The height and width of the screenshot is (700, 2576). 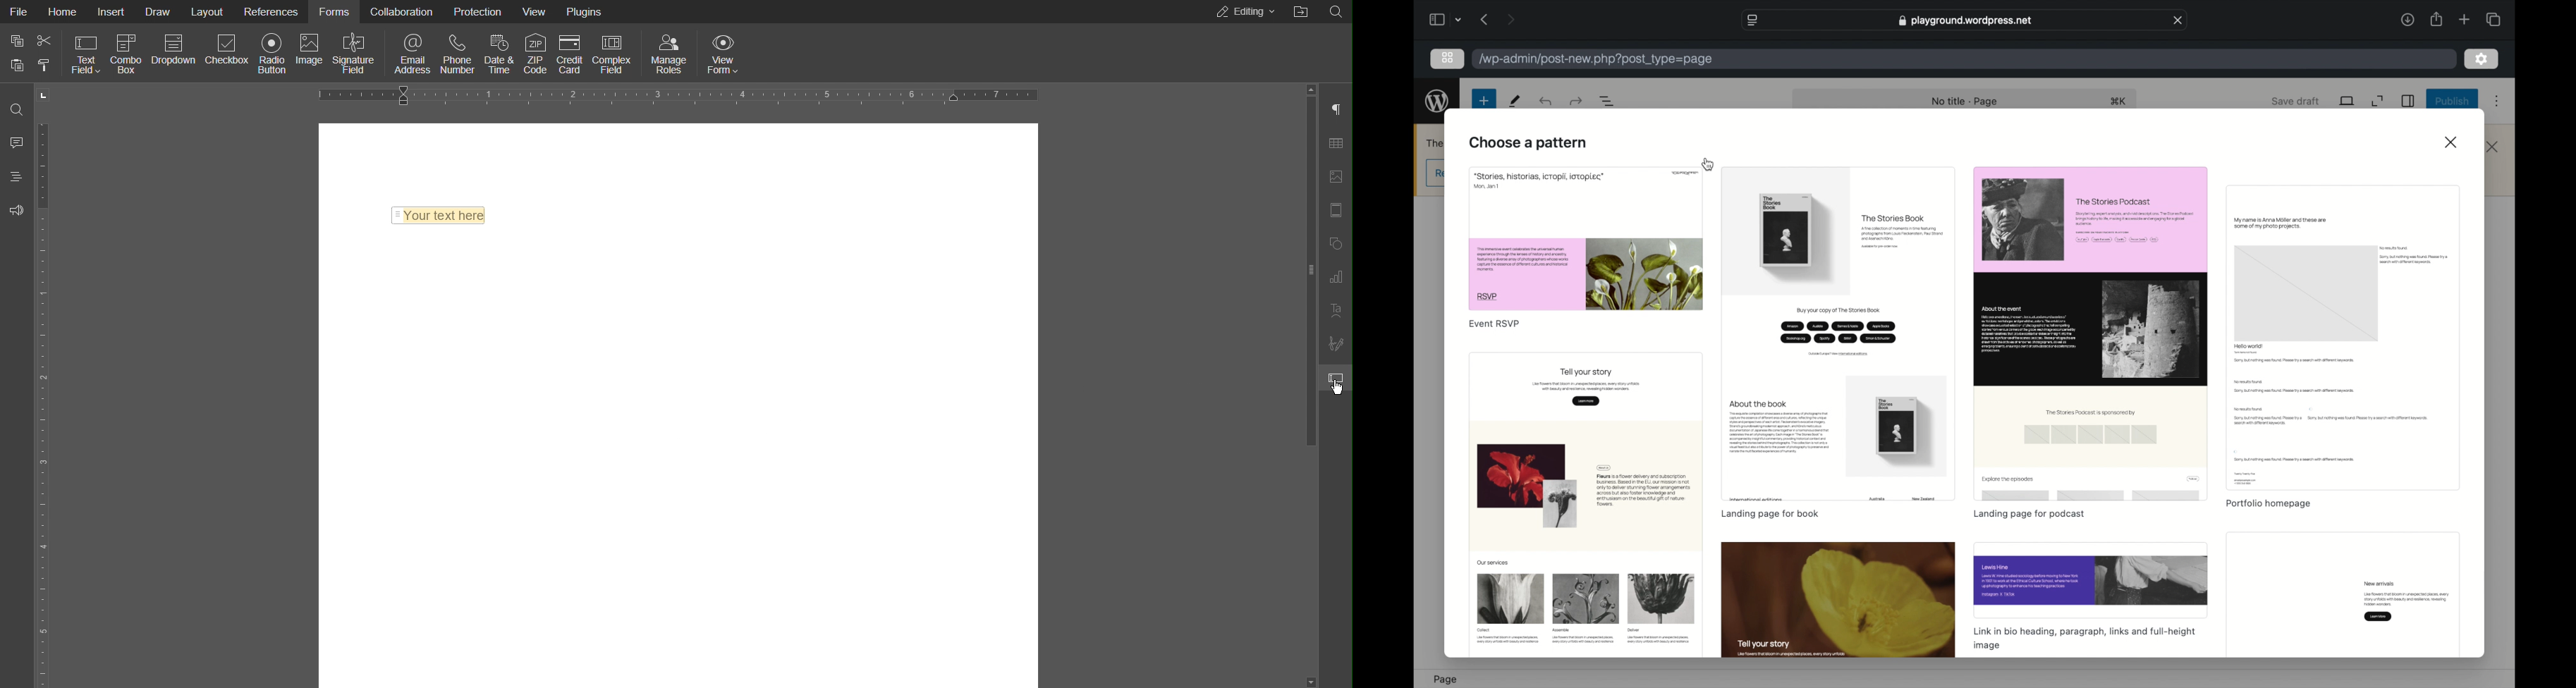 What do you see at coordinates (2178, 20) in the screenshot?
I see `close` at bounding box center [2178, 20].